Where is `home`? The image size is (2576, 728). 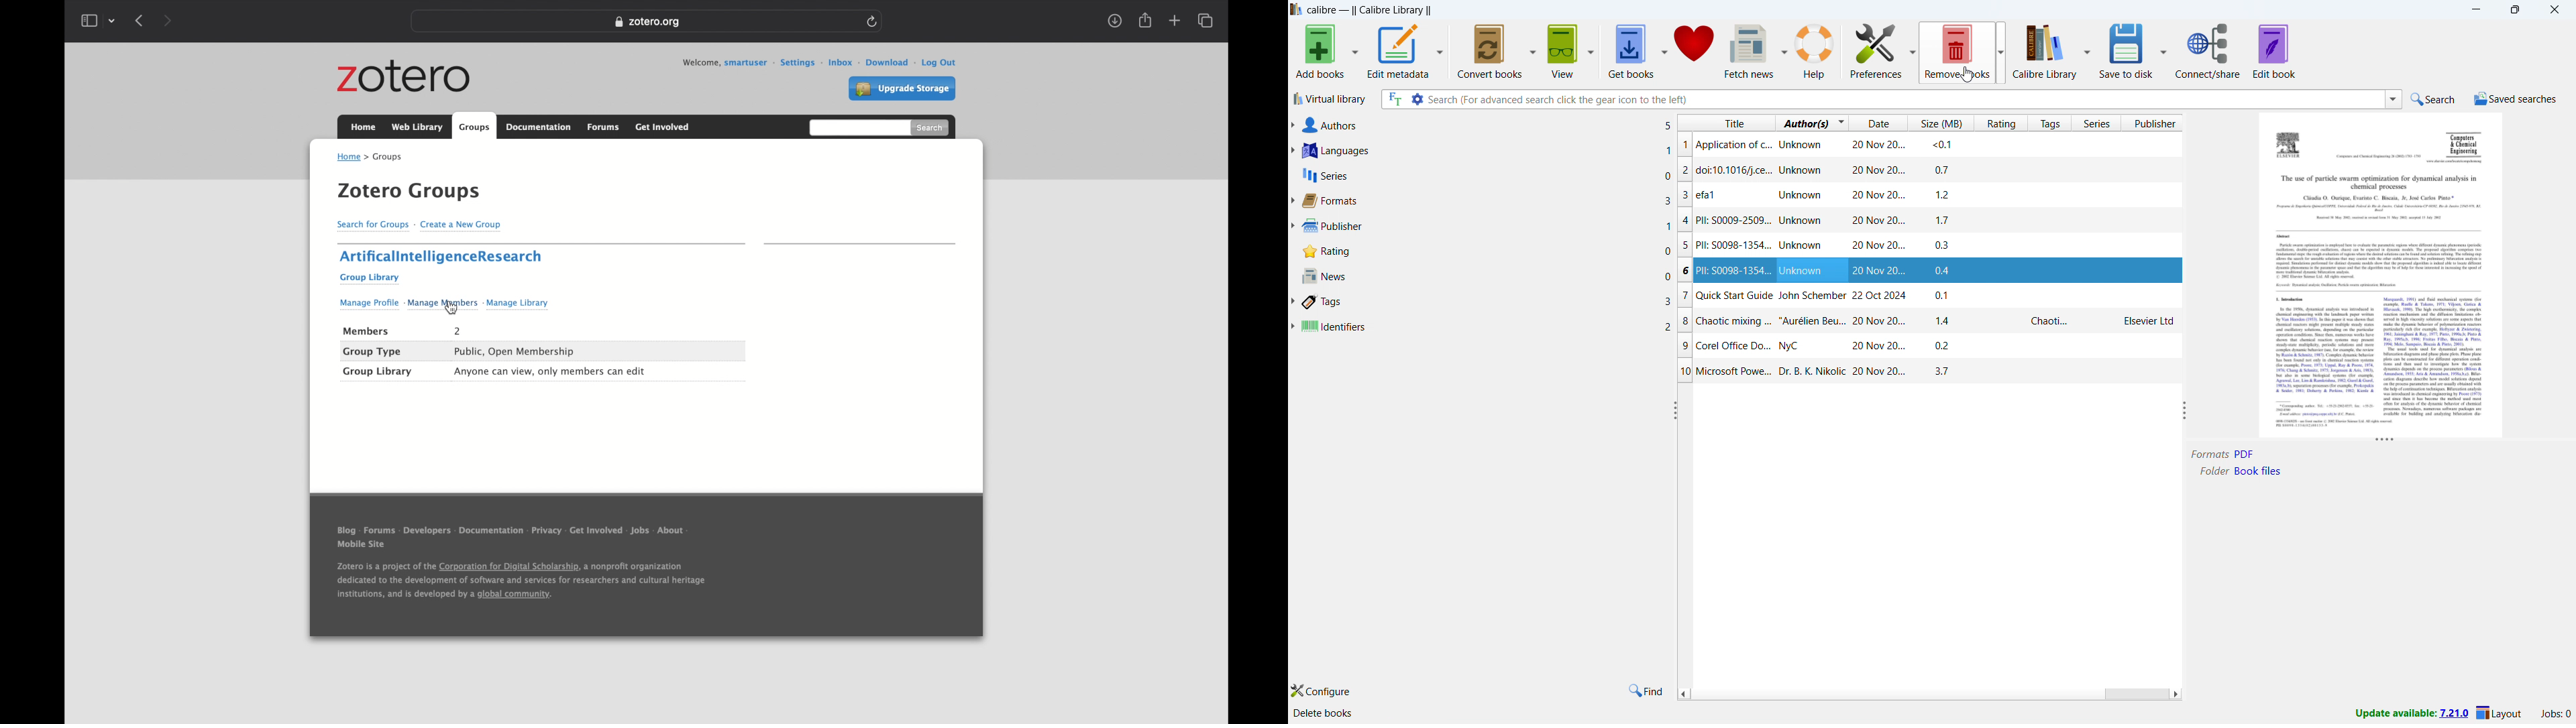 home is located at coordinates (351, 158).